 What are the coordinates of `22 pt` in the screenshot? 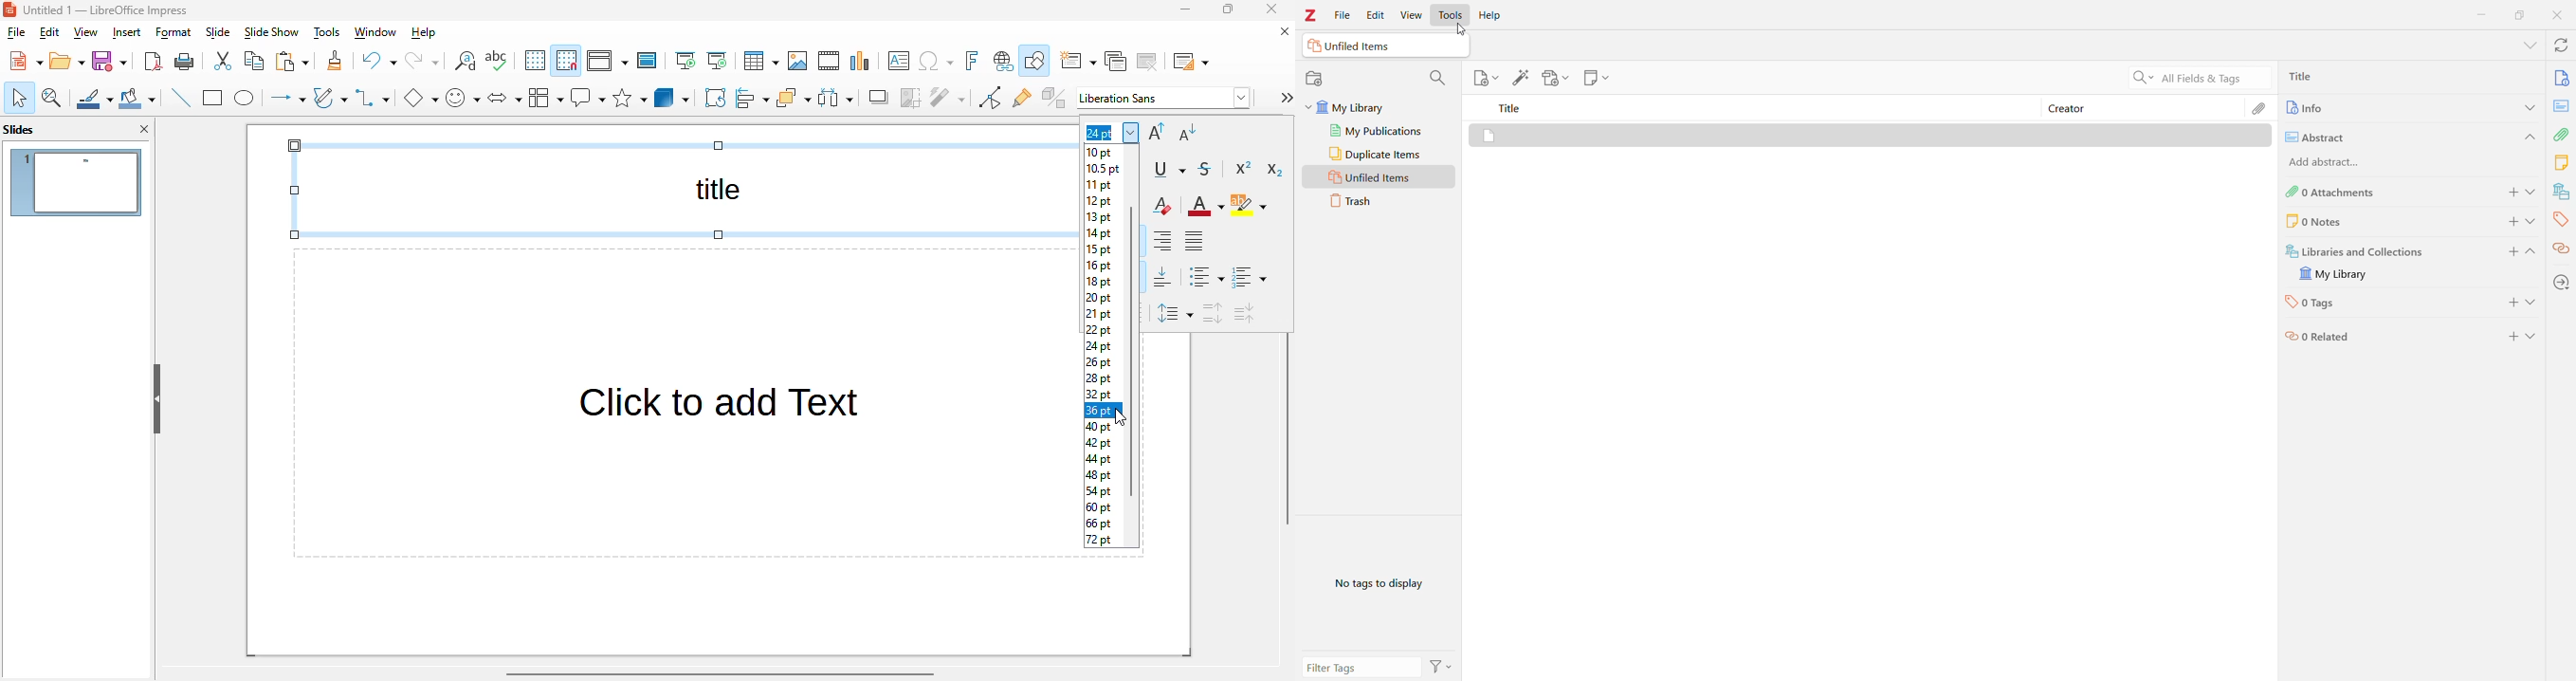 It's located at (1099, 330).